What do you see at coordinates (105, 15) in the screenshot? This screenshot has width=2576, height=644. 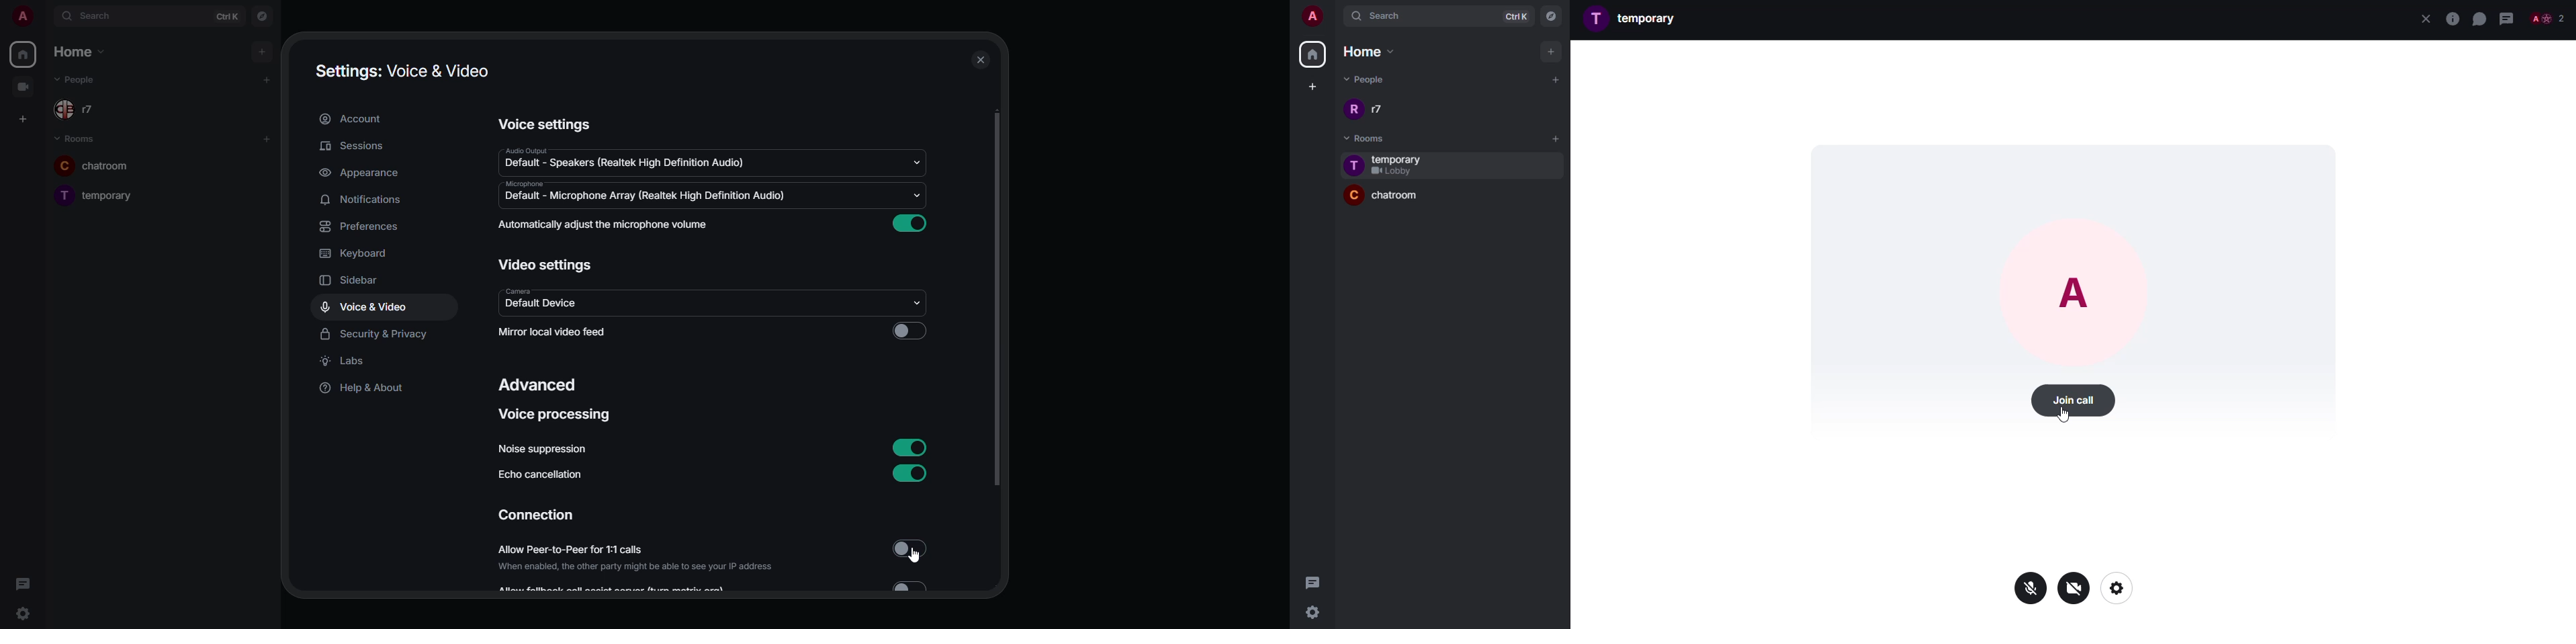 I see `search` at bounding box center [105, 15].